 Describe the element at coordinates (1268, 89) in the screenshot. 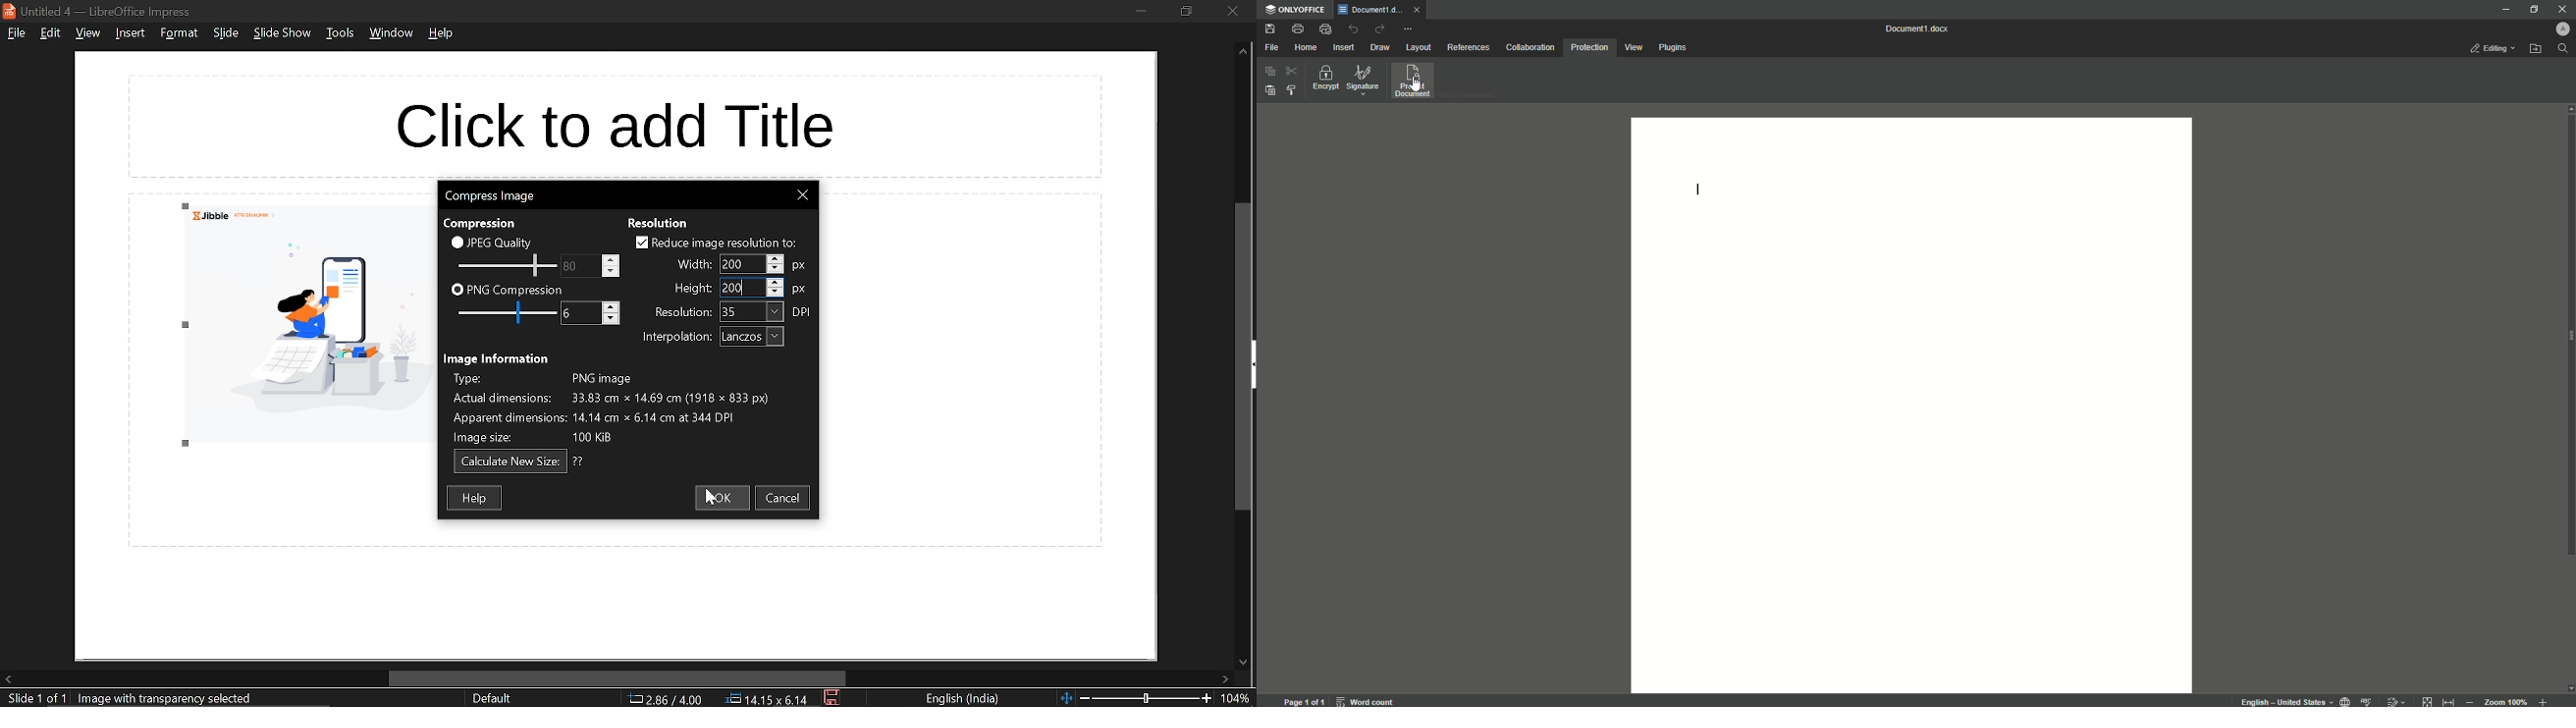

I see `Paste` at that location.